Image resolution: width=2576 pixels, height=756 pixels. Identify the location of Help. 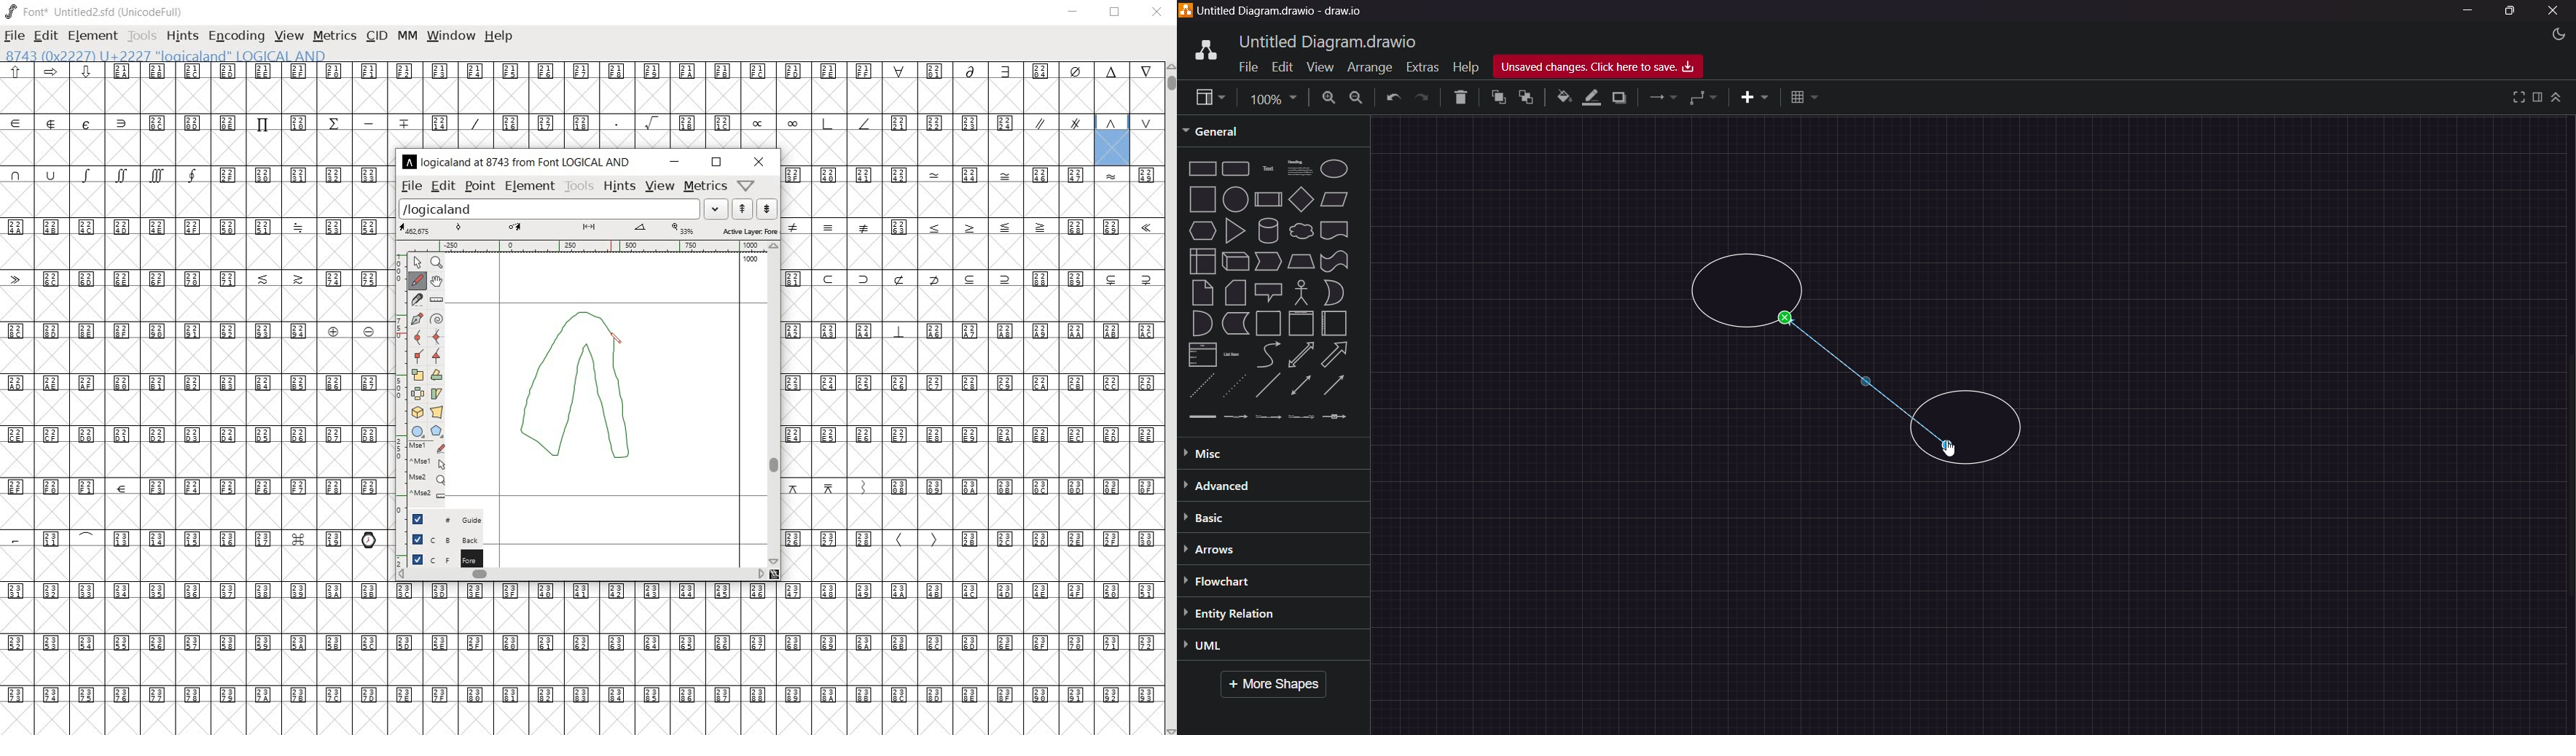
(1465, 64).